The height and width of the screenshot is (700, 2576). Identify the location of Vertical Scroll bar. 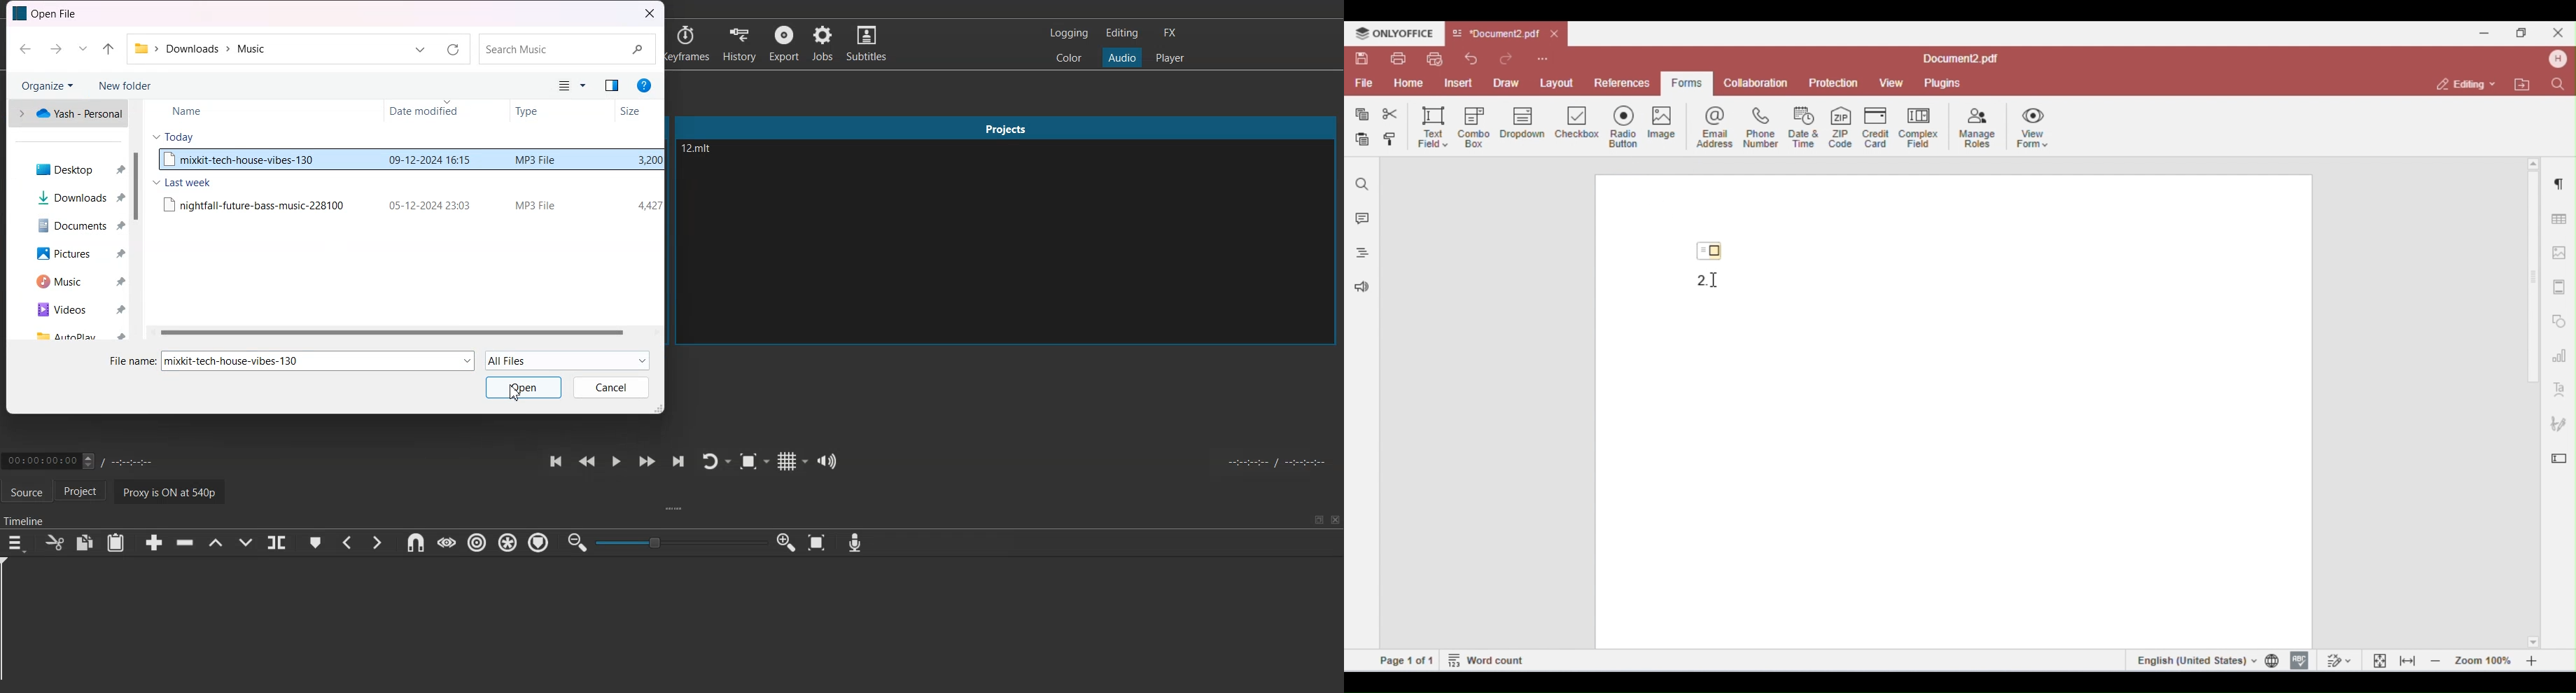
(137, 220).